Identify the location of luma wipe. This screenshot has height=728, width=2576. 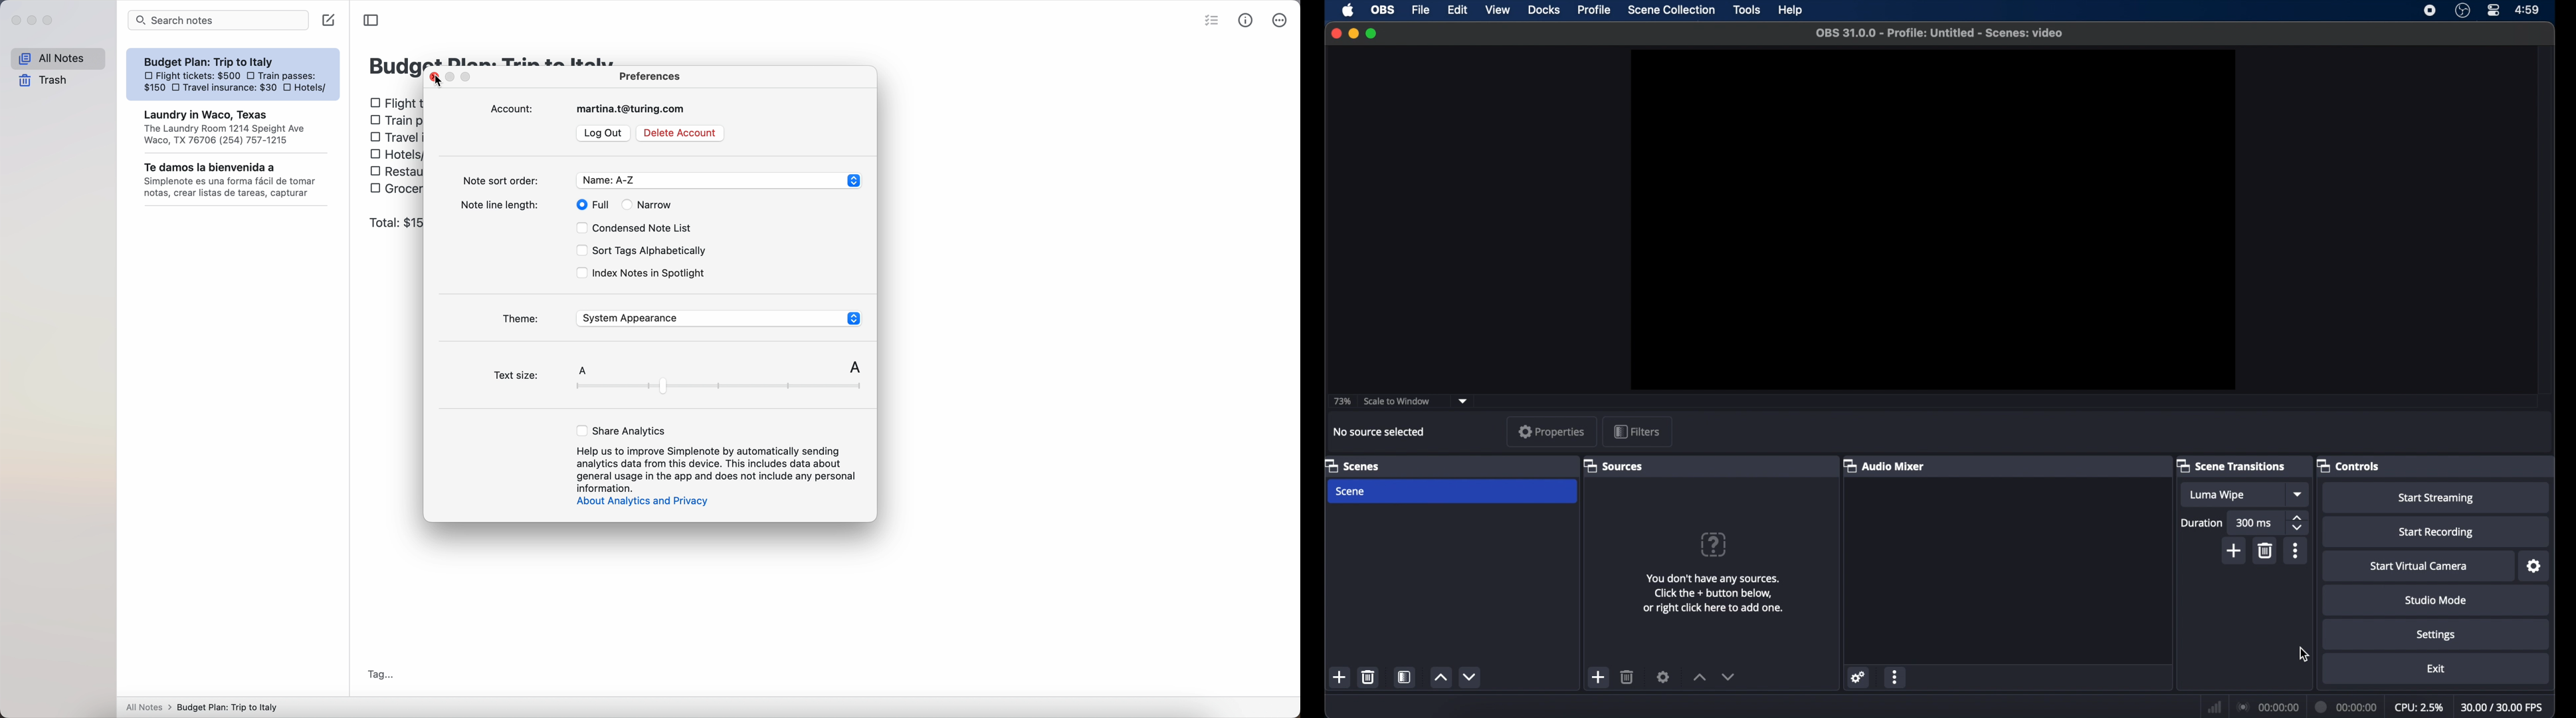
(2217, 495).